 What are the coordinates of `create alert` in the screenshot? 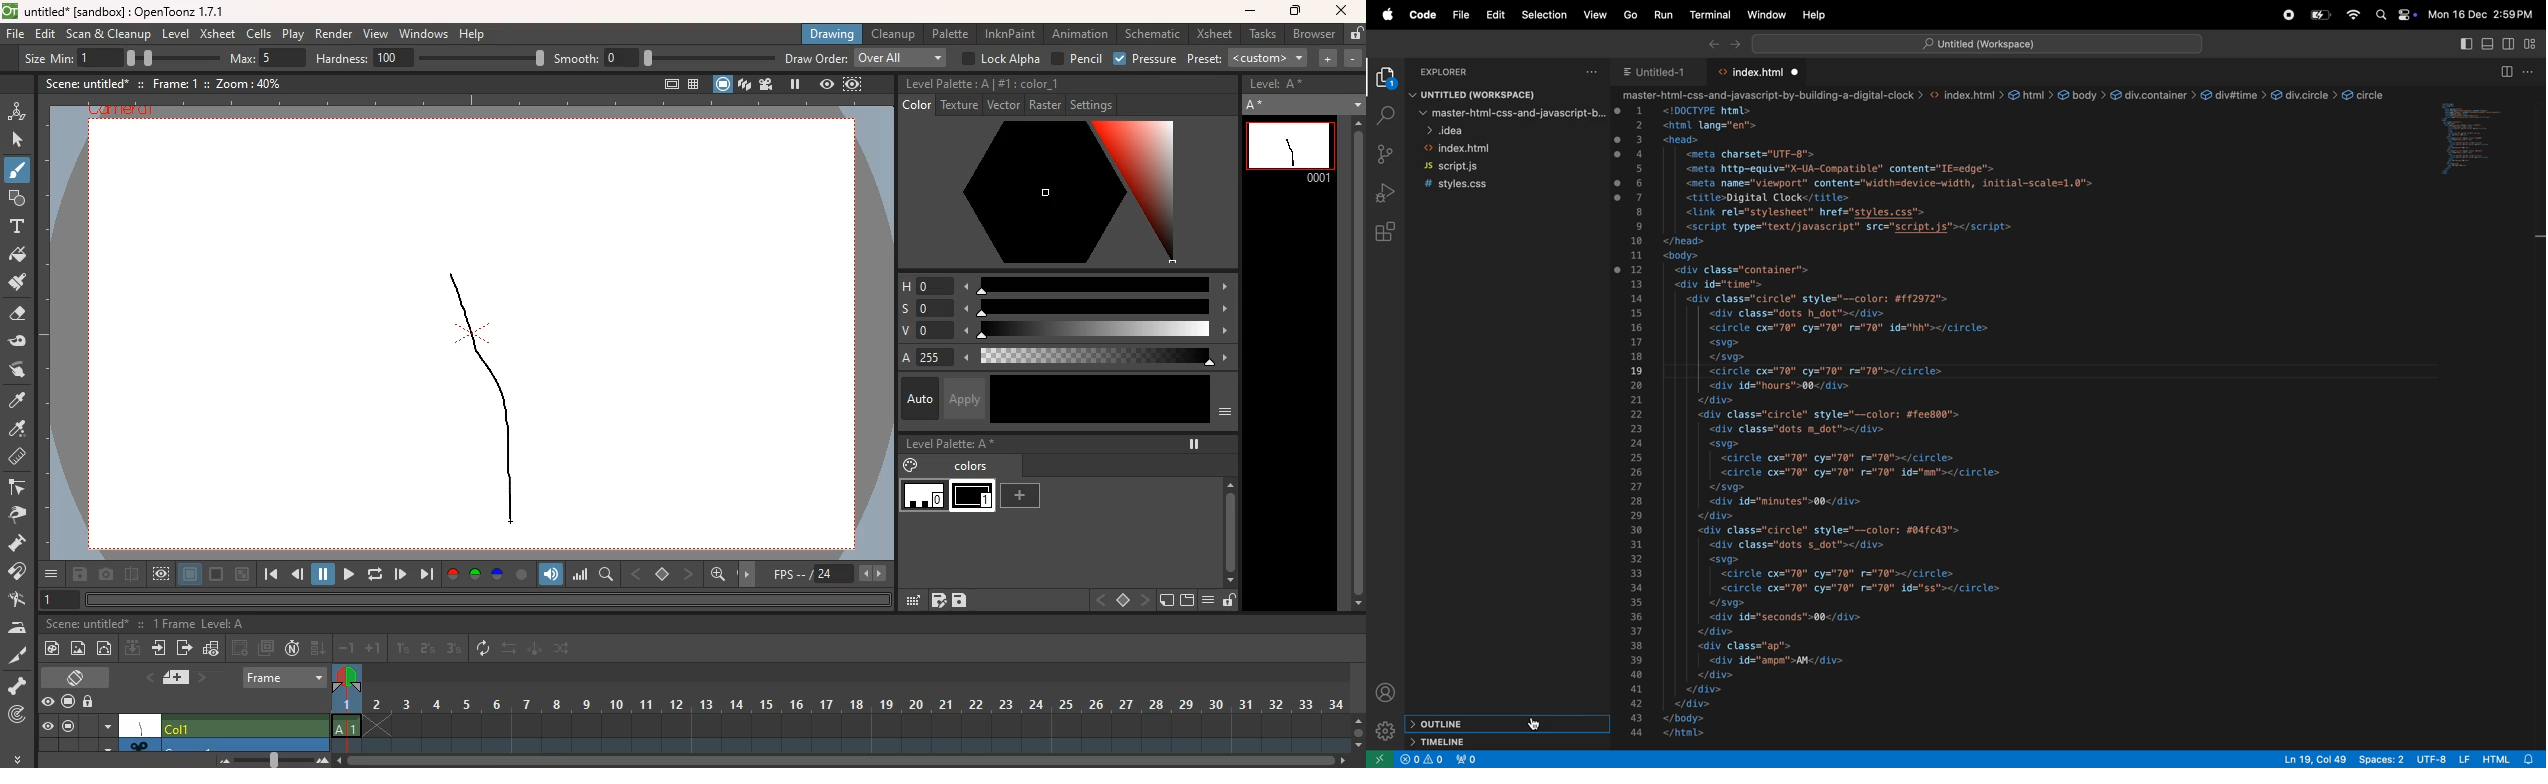 It's located at (1409, 760).